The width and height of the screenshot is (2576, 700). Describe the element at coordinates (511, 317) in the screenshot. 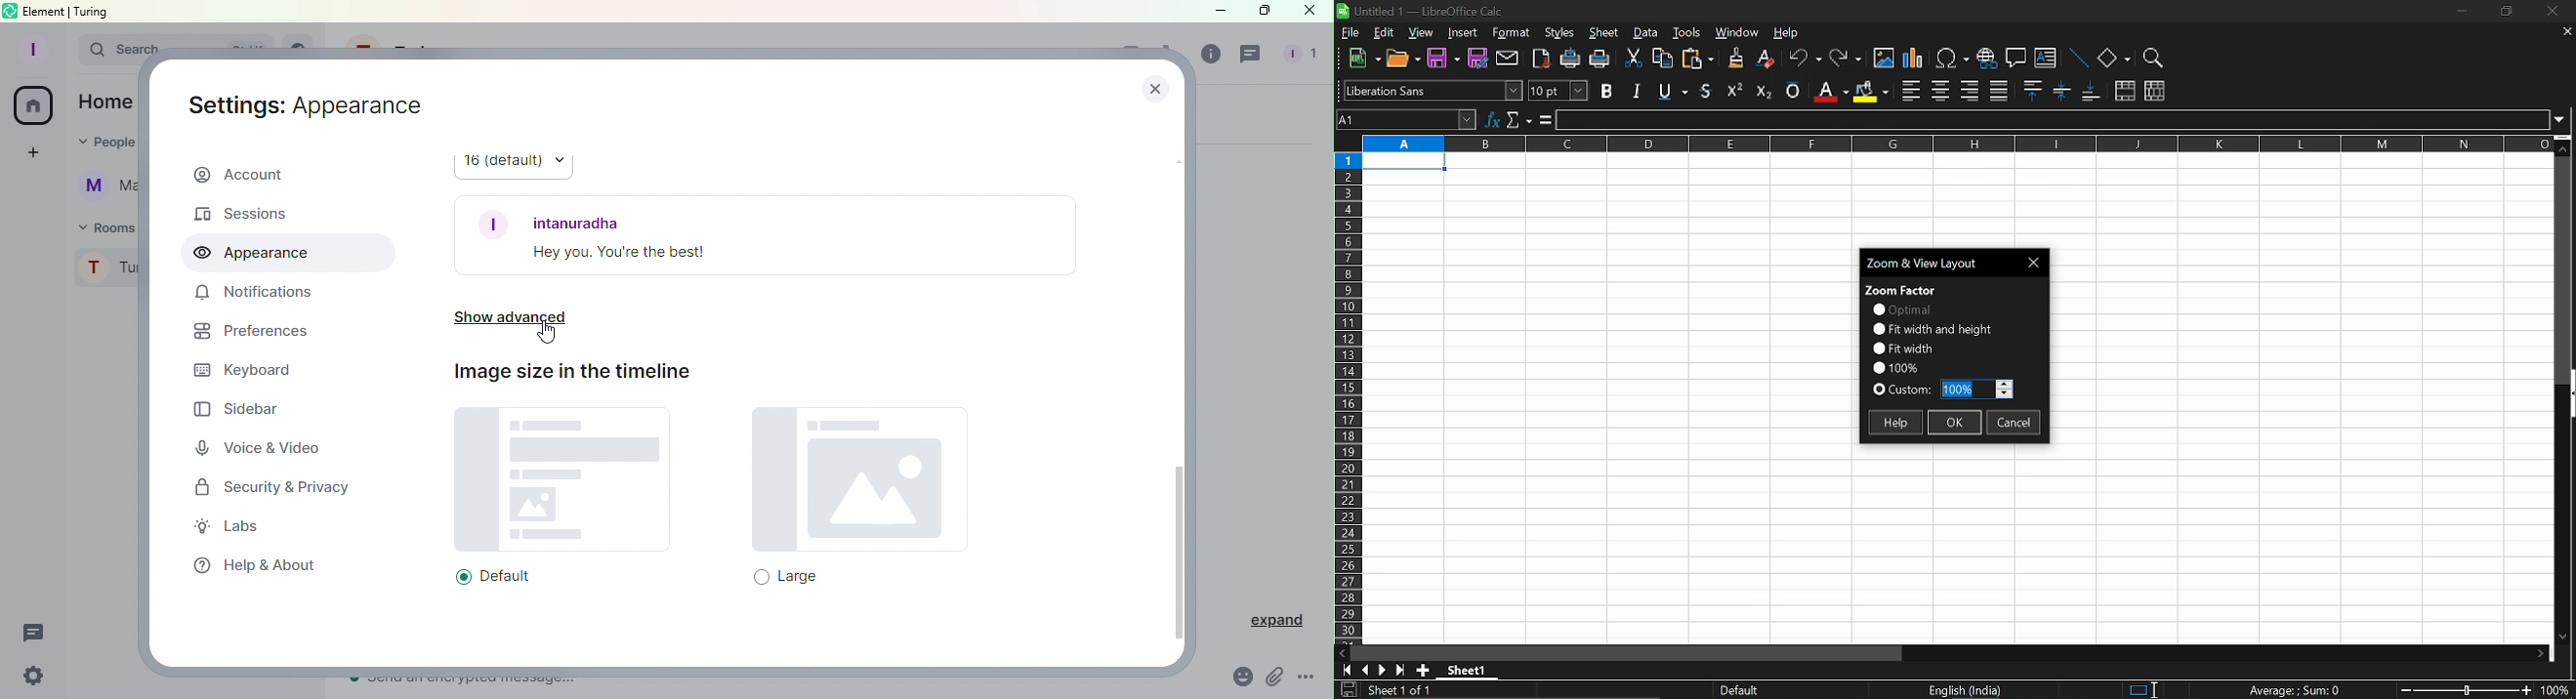

I see `Show advanced` at that location.